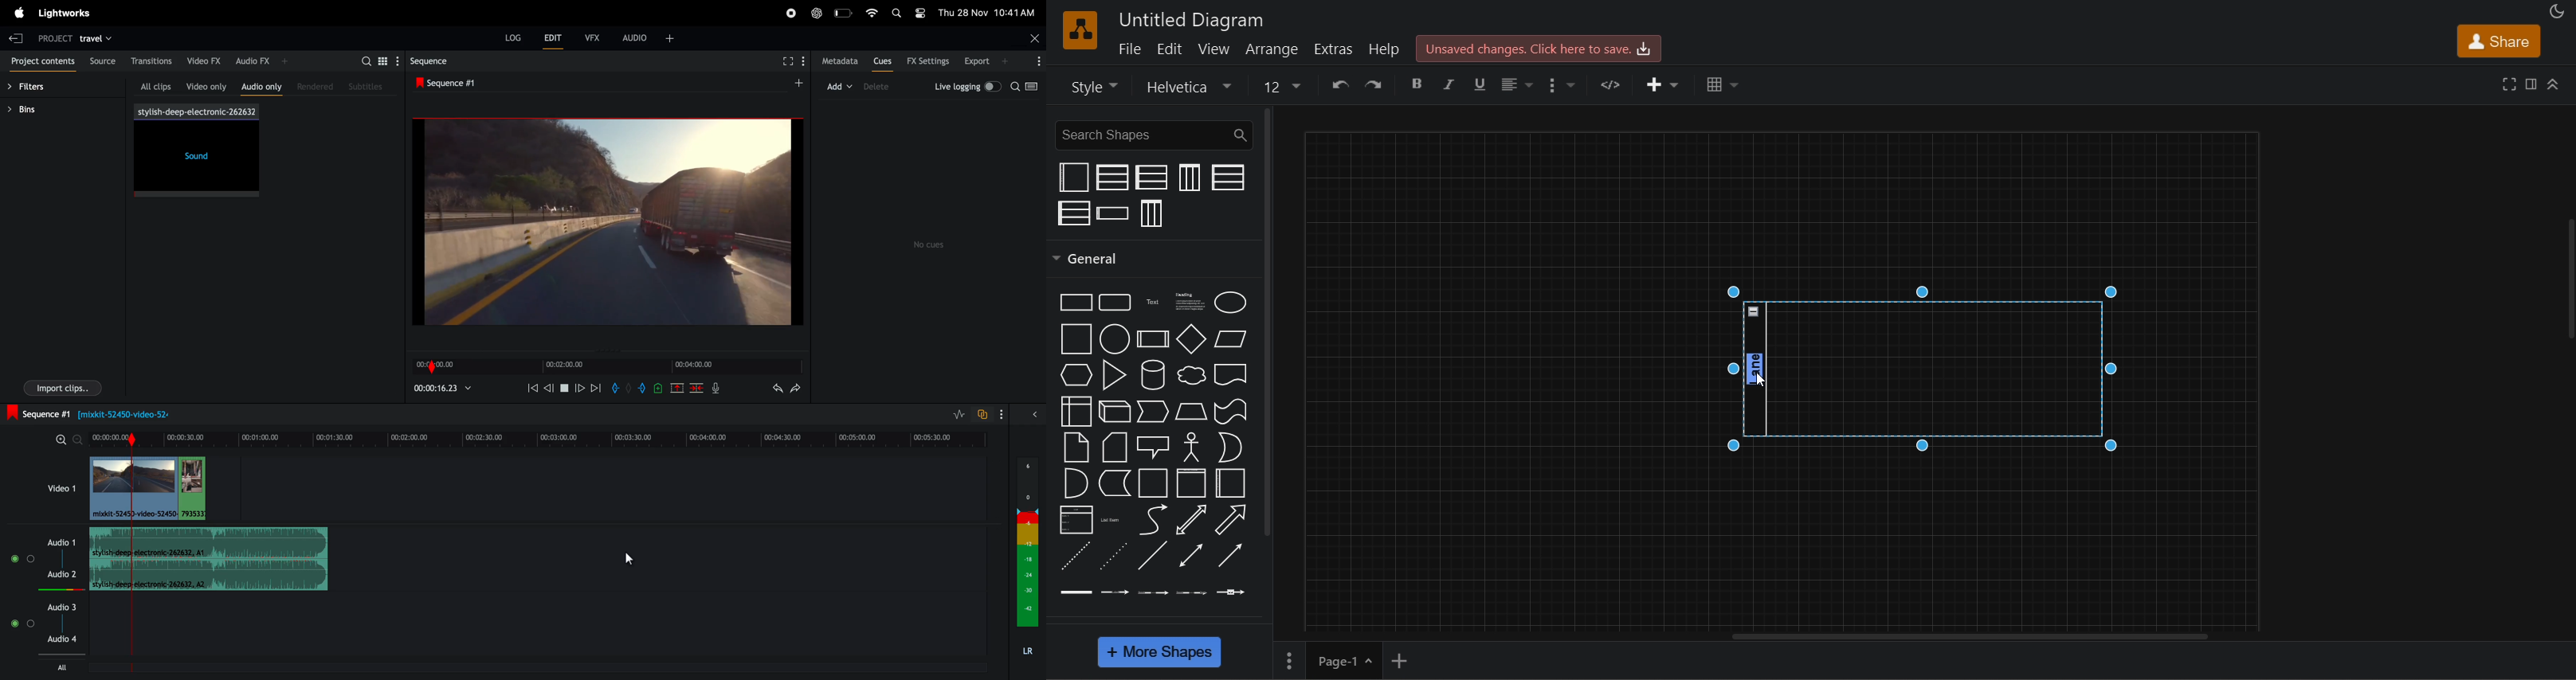 The width and height of the screenshot is (2576, 700). What do you see at coordinates (1190, 520) in the screenshot?
I see `bidirectional arrow` at bounding box center [1190, 520].